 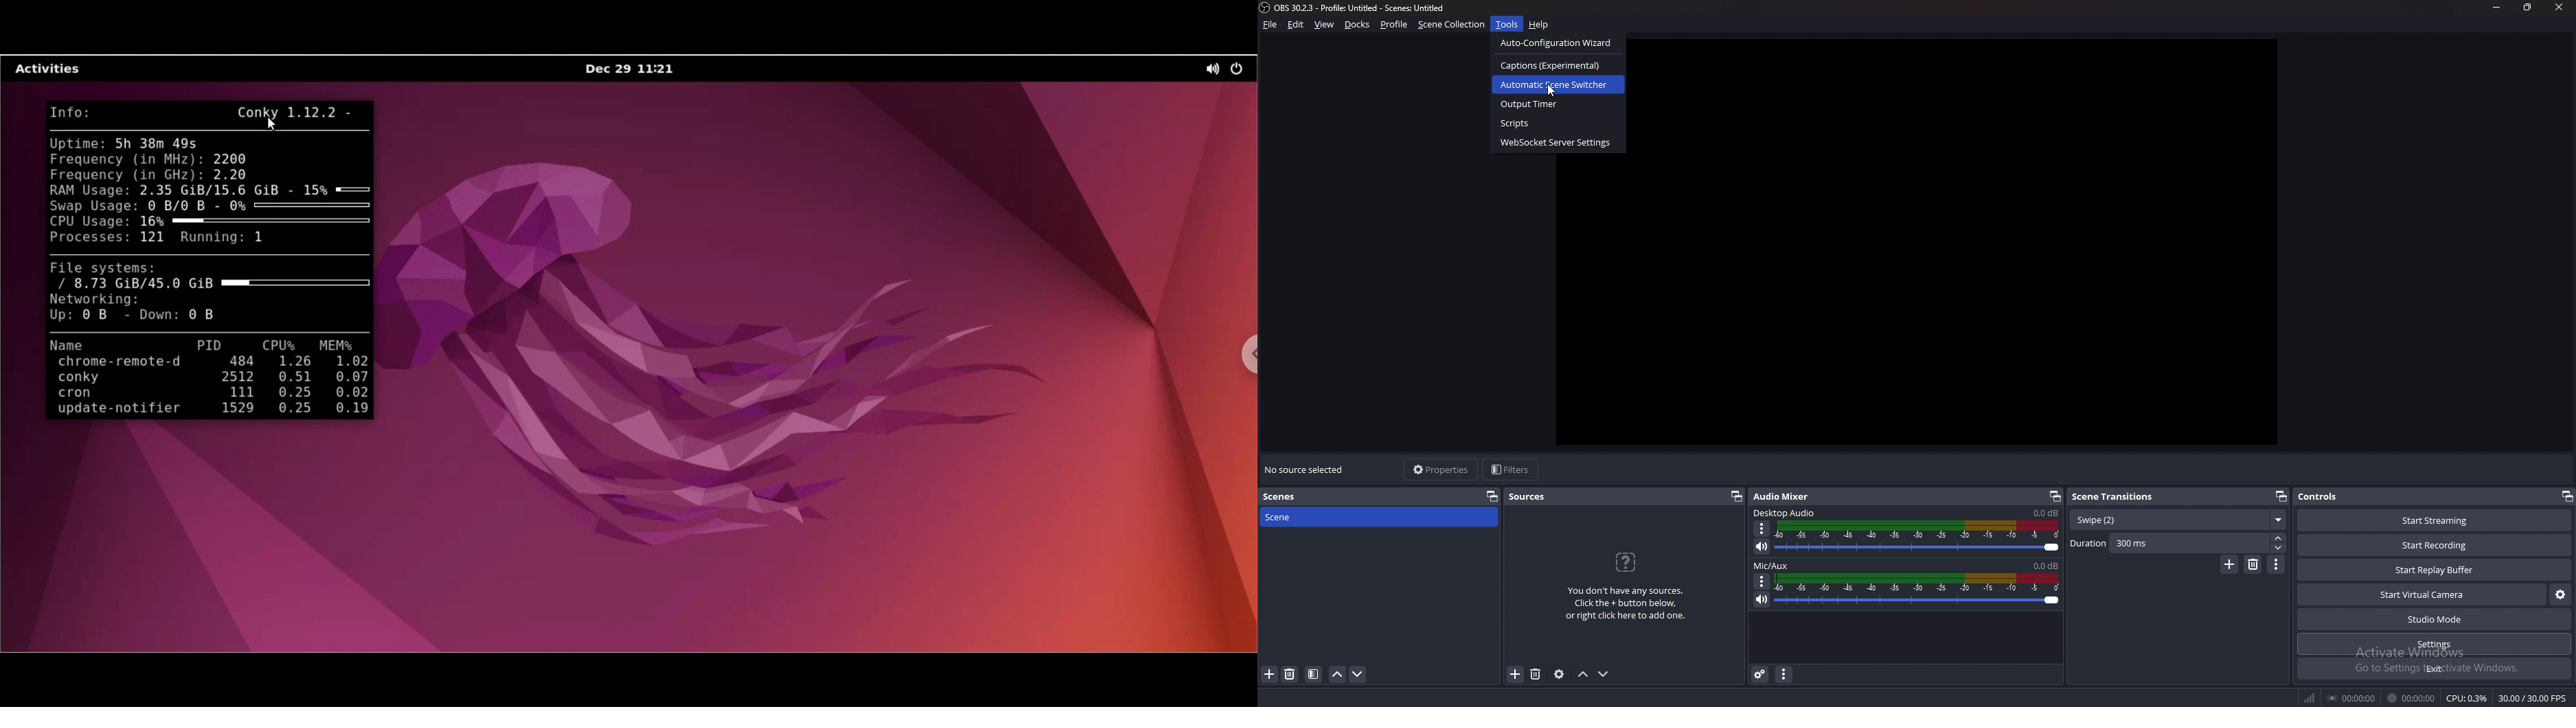 I want to click on advanced audio properties, so click(x=1760, y=673).